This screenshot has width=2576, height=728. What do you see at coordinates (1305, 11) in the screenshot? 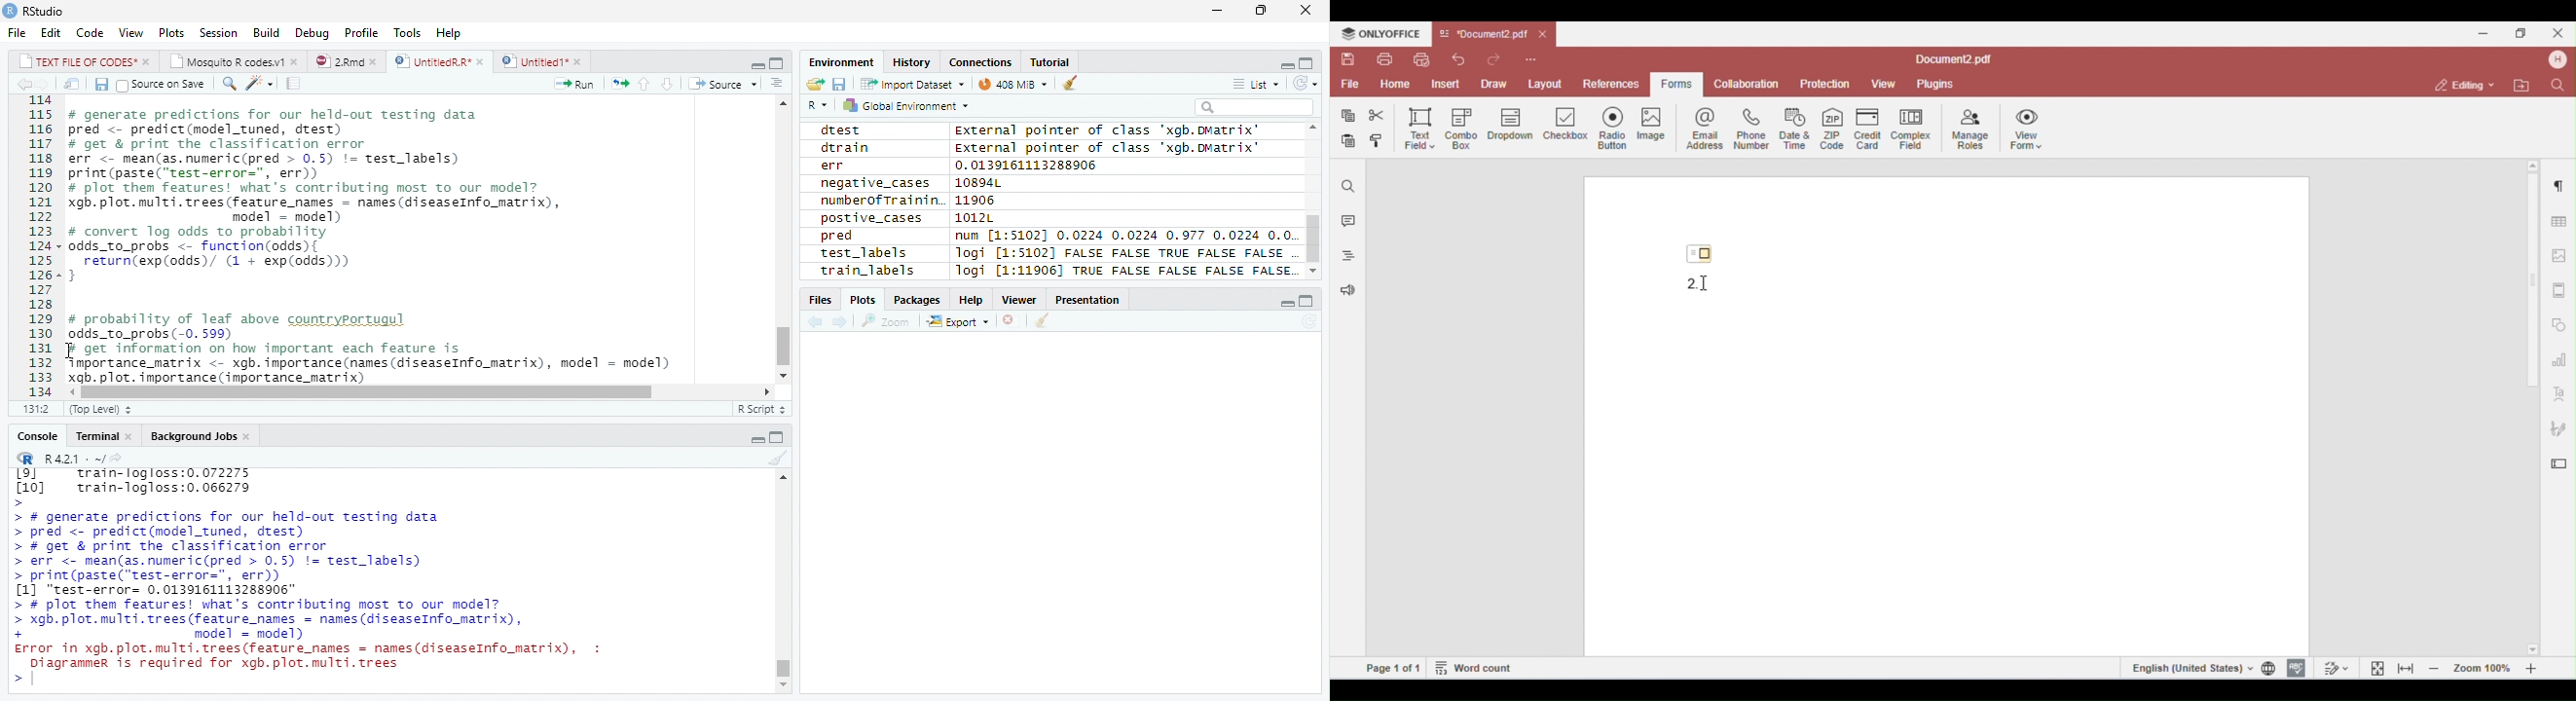
I see `Close` at bounding box center [1305, 11].